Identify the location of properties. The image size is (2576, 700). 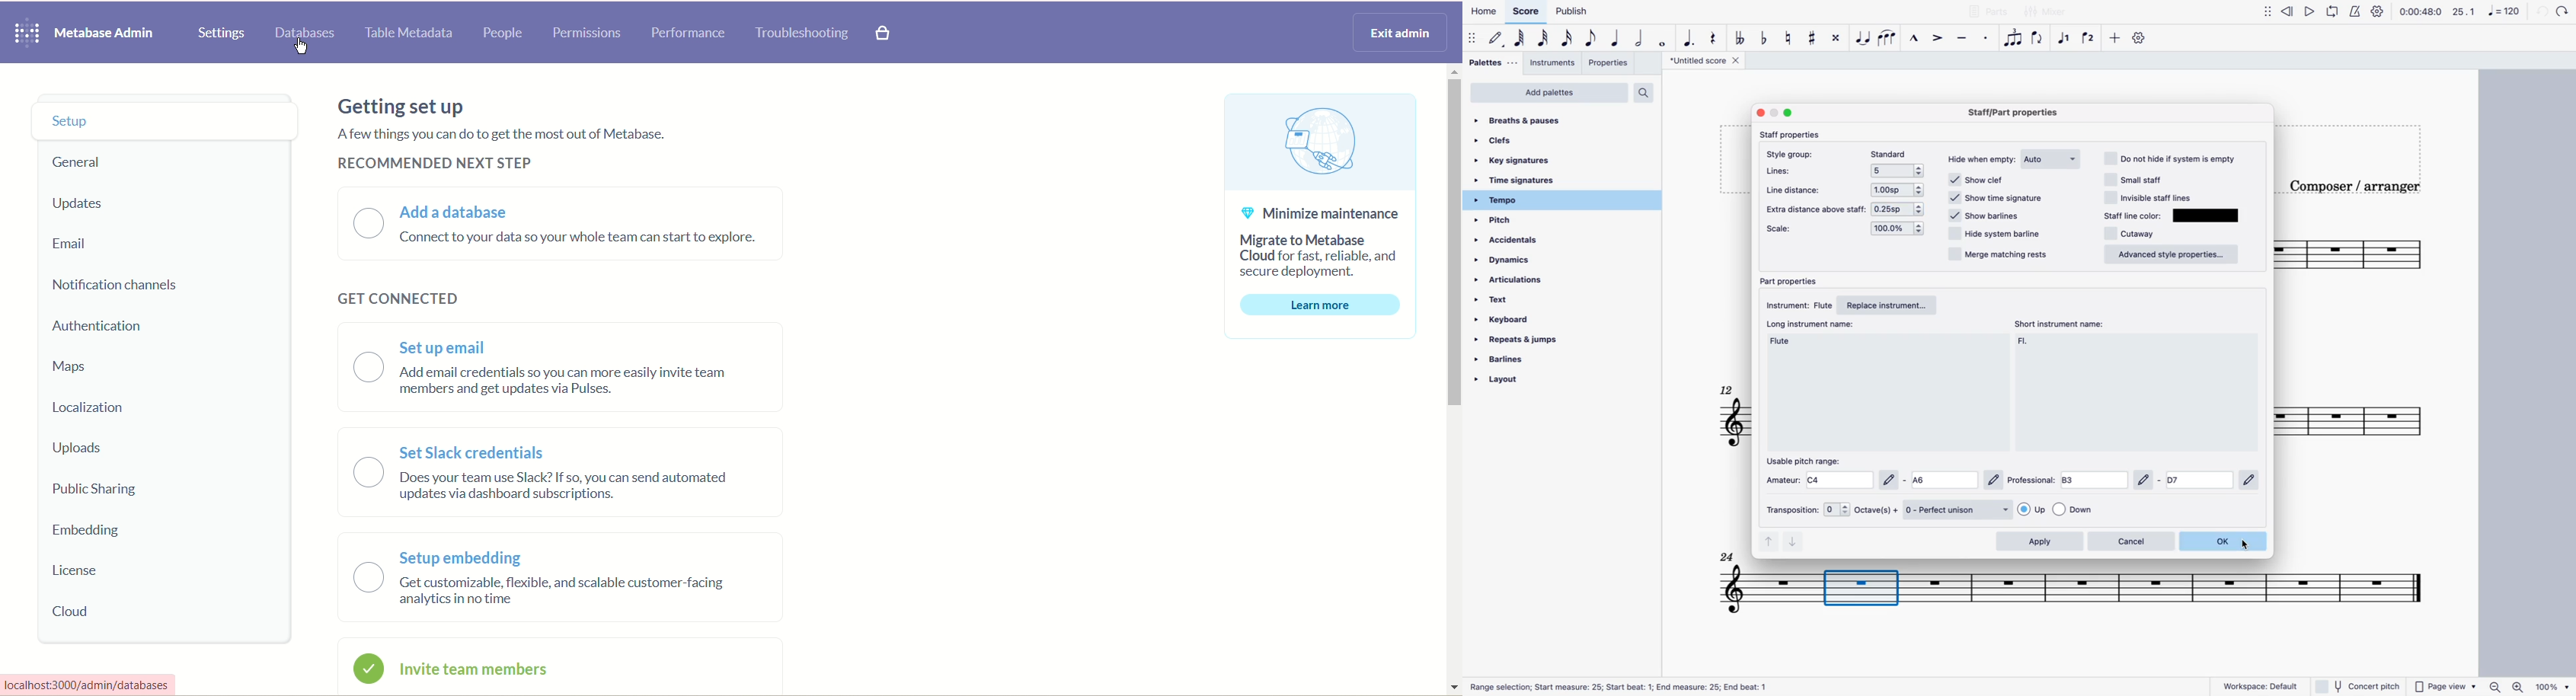
(1610, 62).